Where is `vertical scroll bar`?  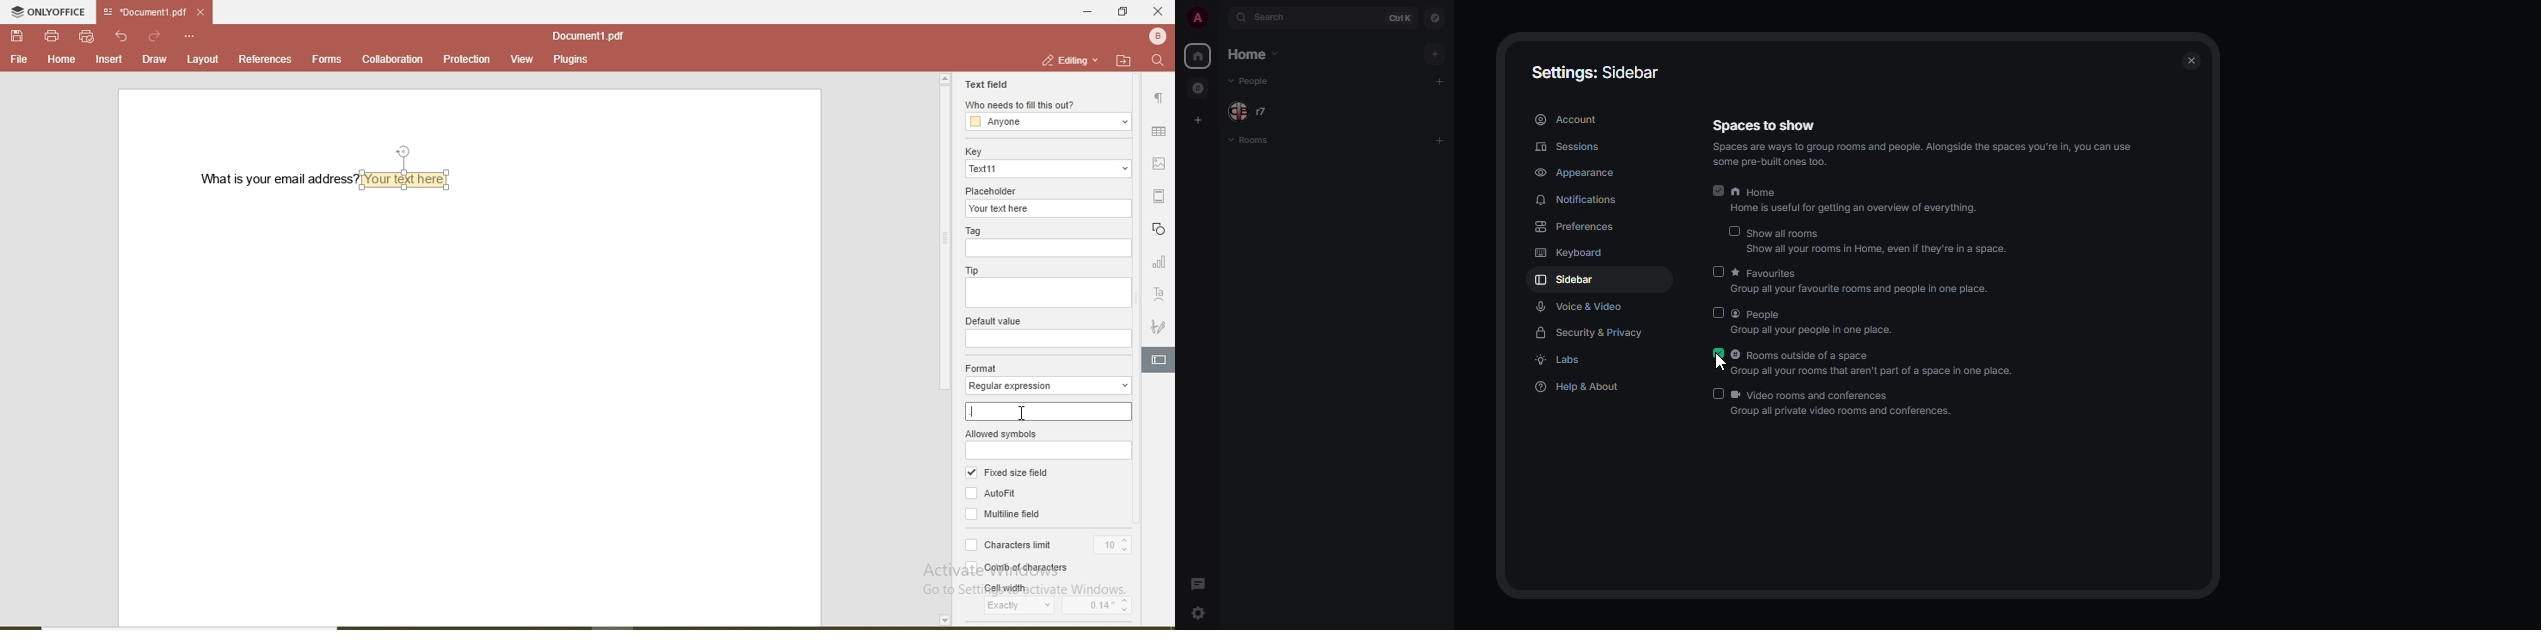 vertical scroll bar is located at coordinates (943, 241).